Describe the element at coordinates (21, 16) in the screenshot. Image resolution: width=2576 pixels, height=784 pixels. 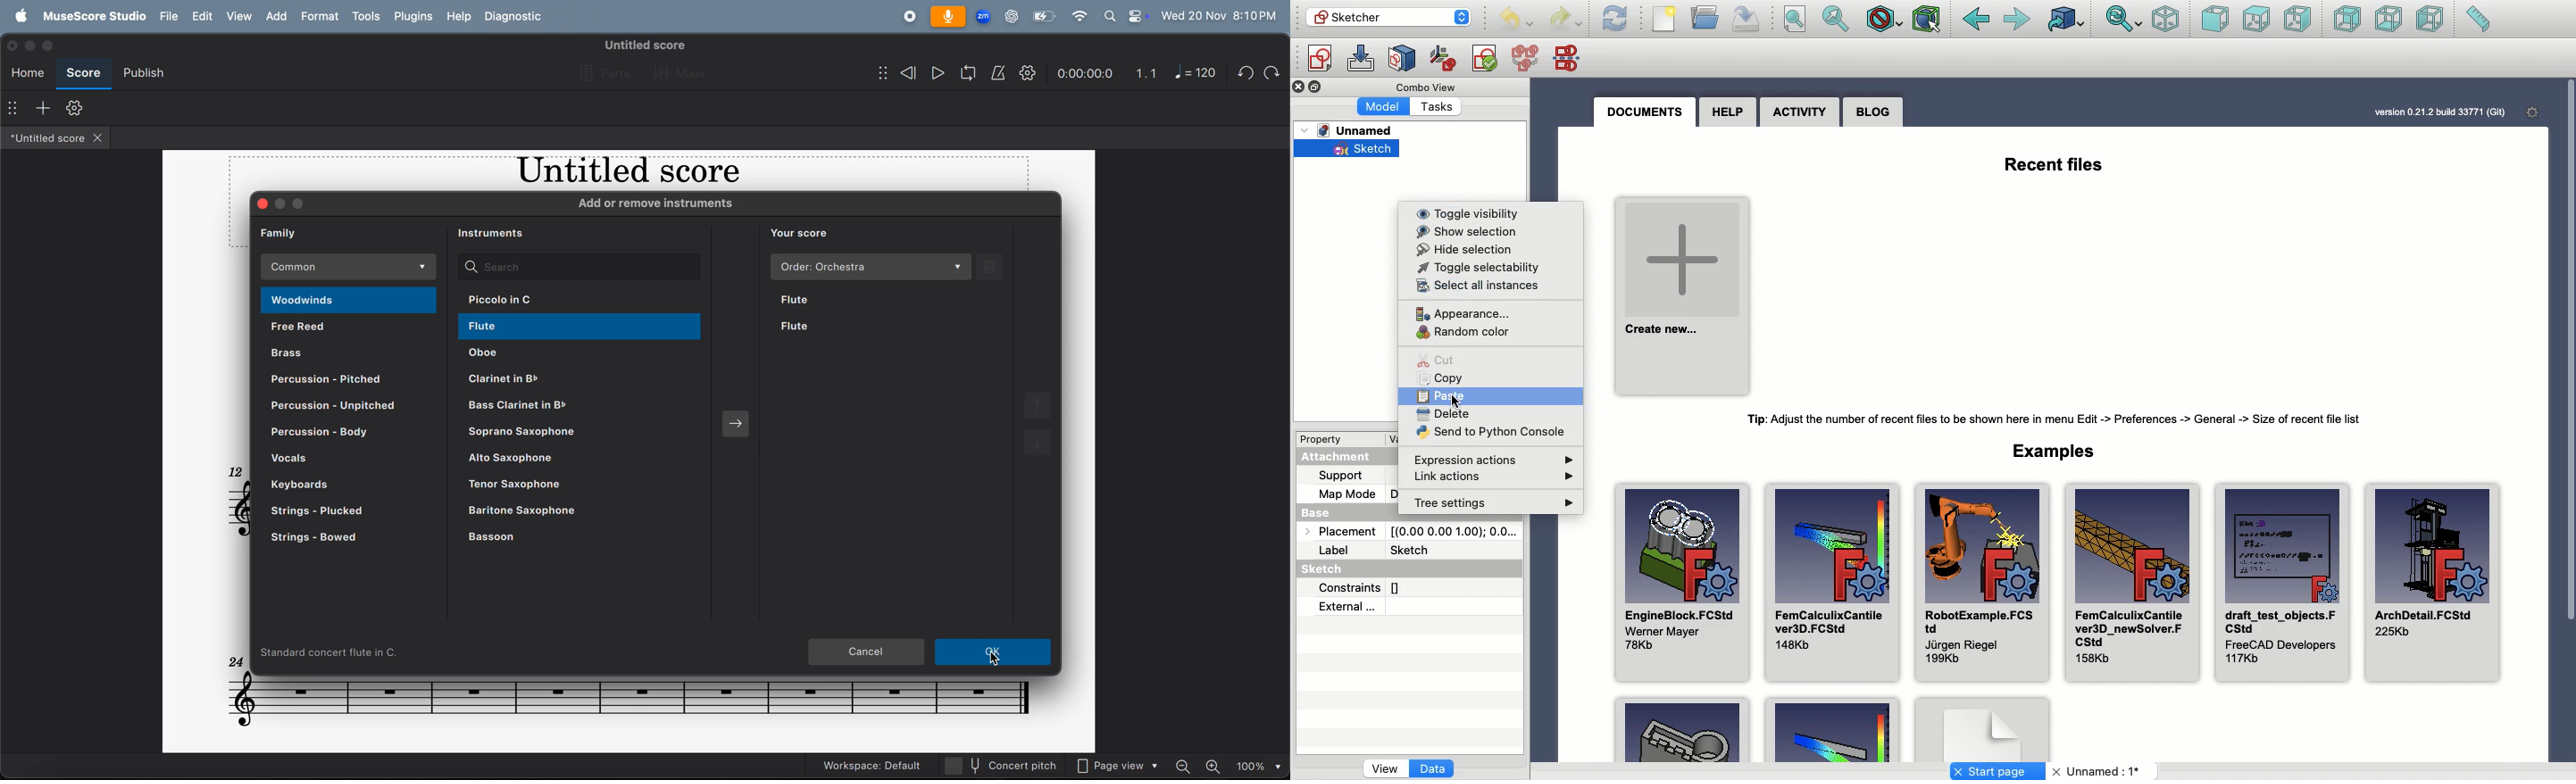
I see `apple menu` at that location.